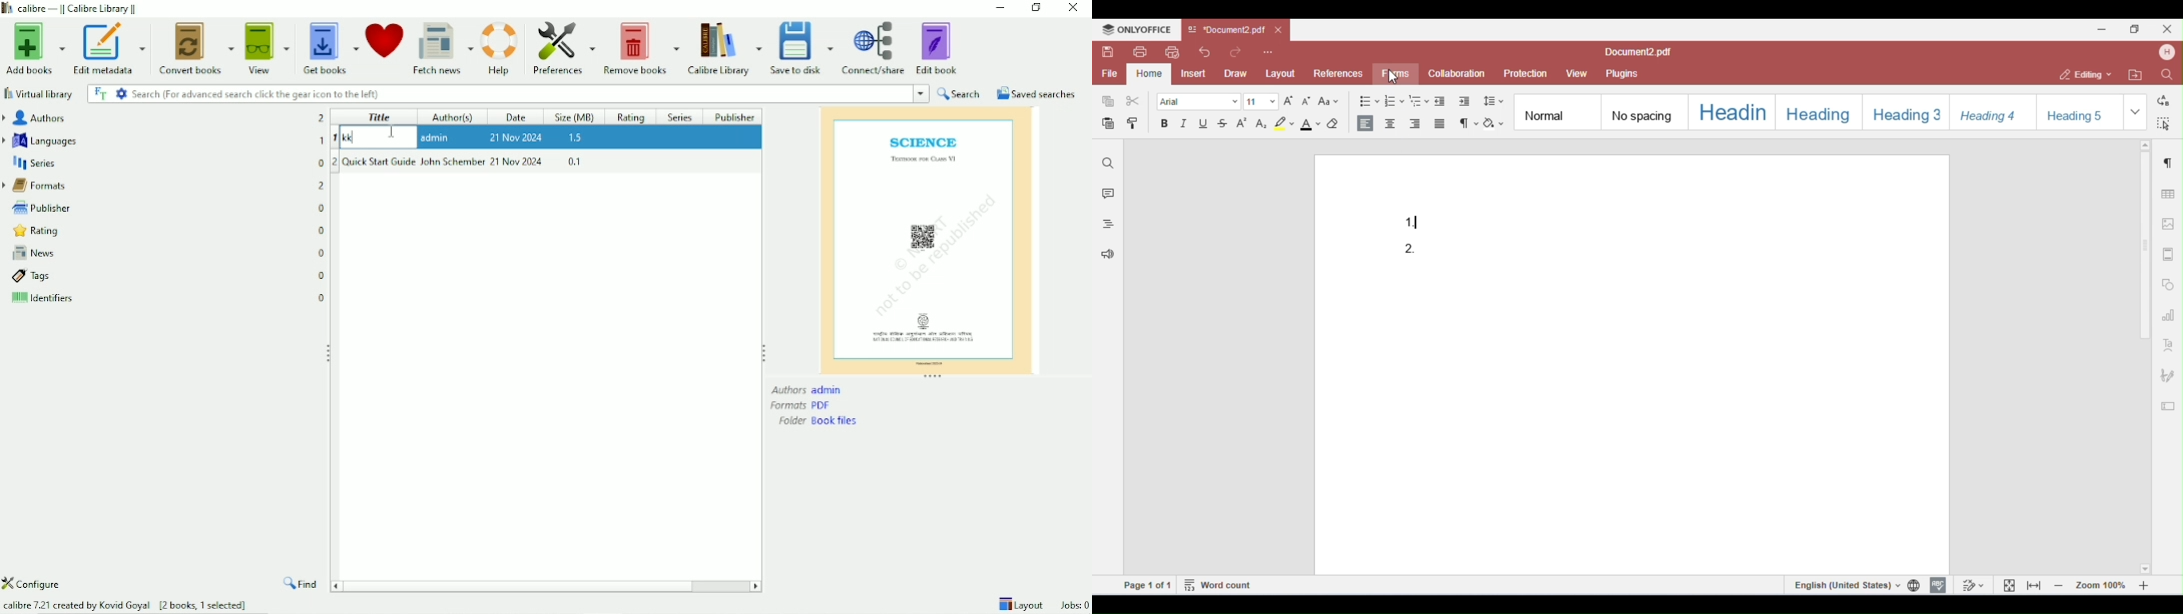  Describe the element at coordinates (438, 137) in the screenshot. I see `admin` at that location.